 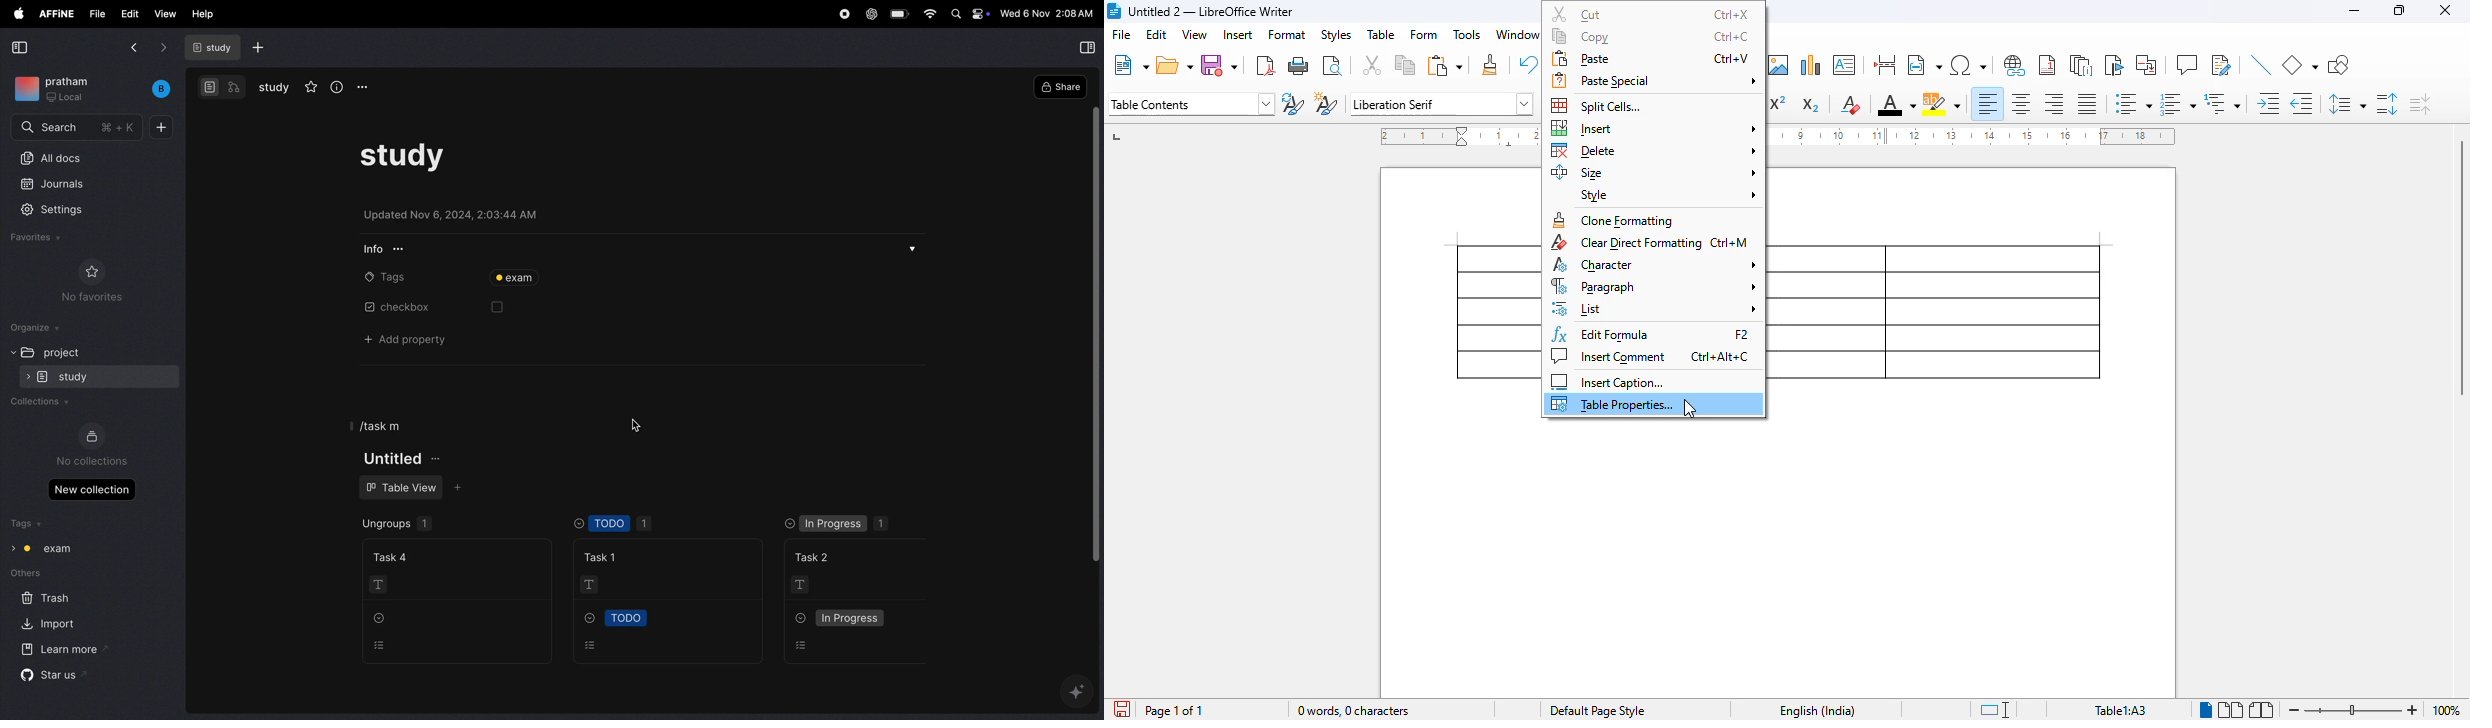 What do you see at coordinates (837, 521) in the screenshot?
I see `in progress` at bounding box center [837, 521].